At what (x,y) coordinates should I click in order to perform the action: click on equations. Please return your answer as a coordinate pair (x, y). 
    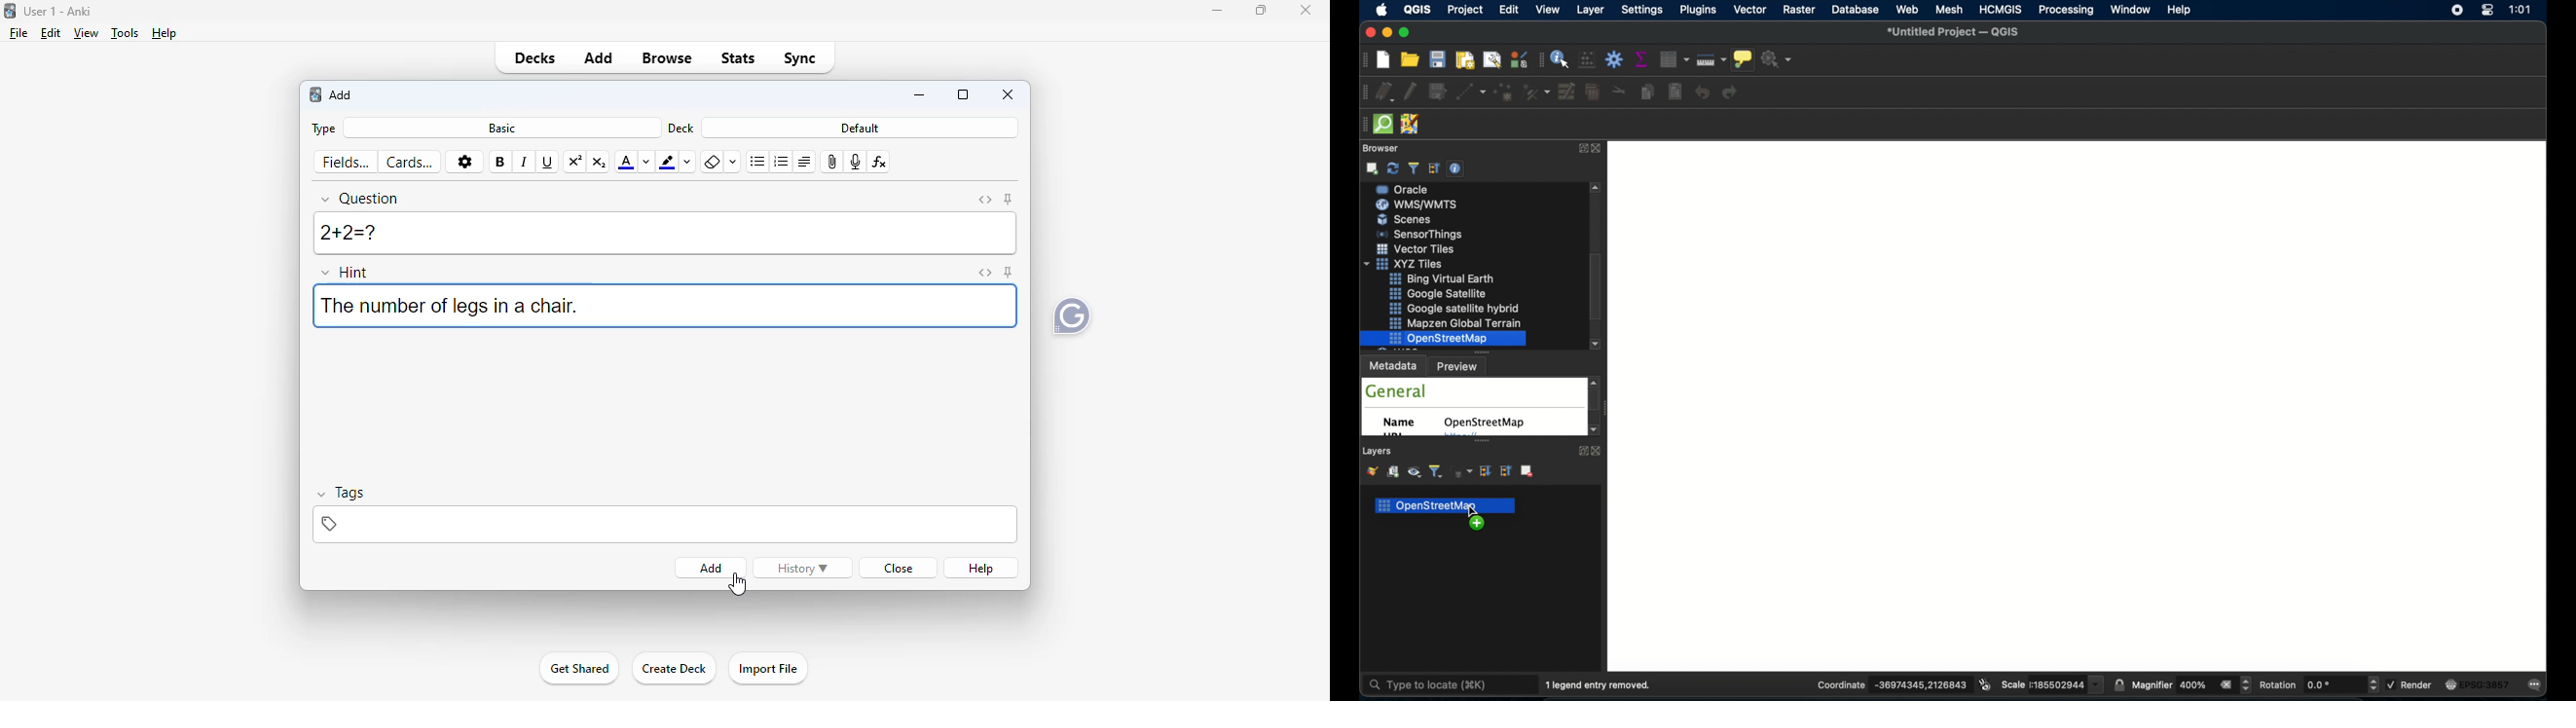
    Looking at the image, I should click on (880, 162).